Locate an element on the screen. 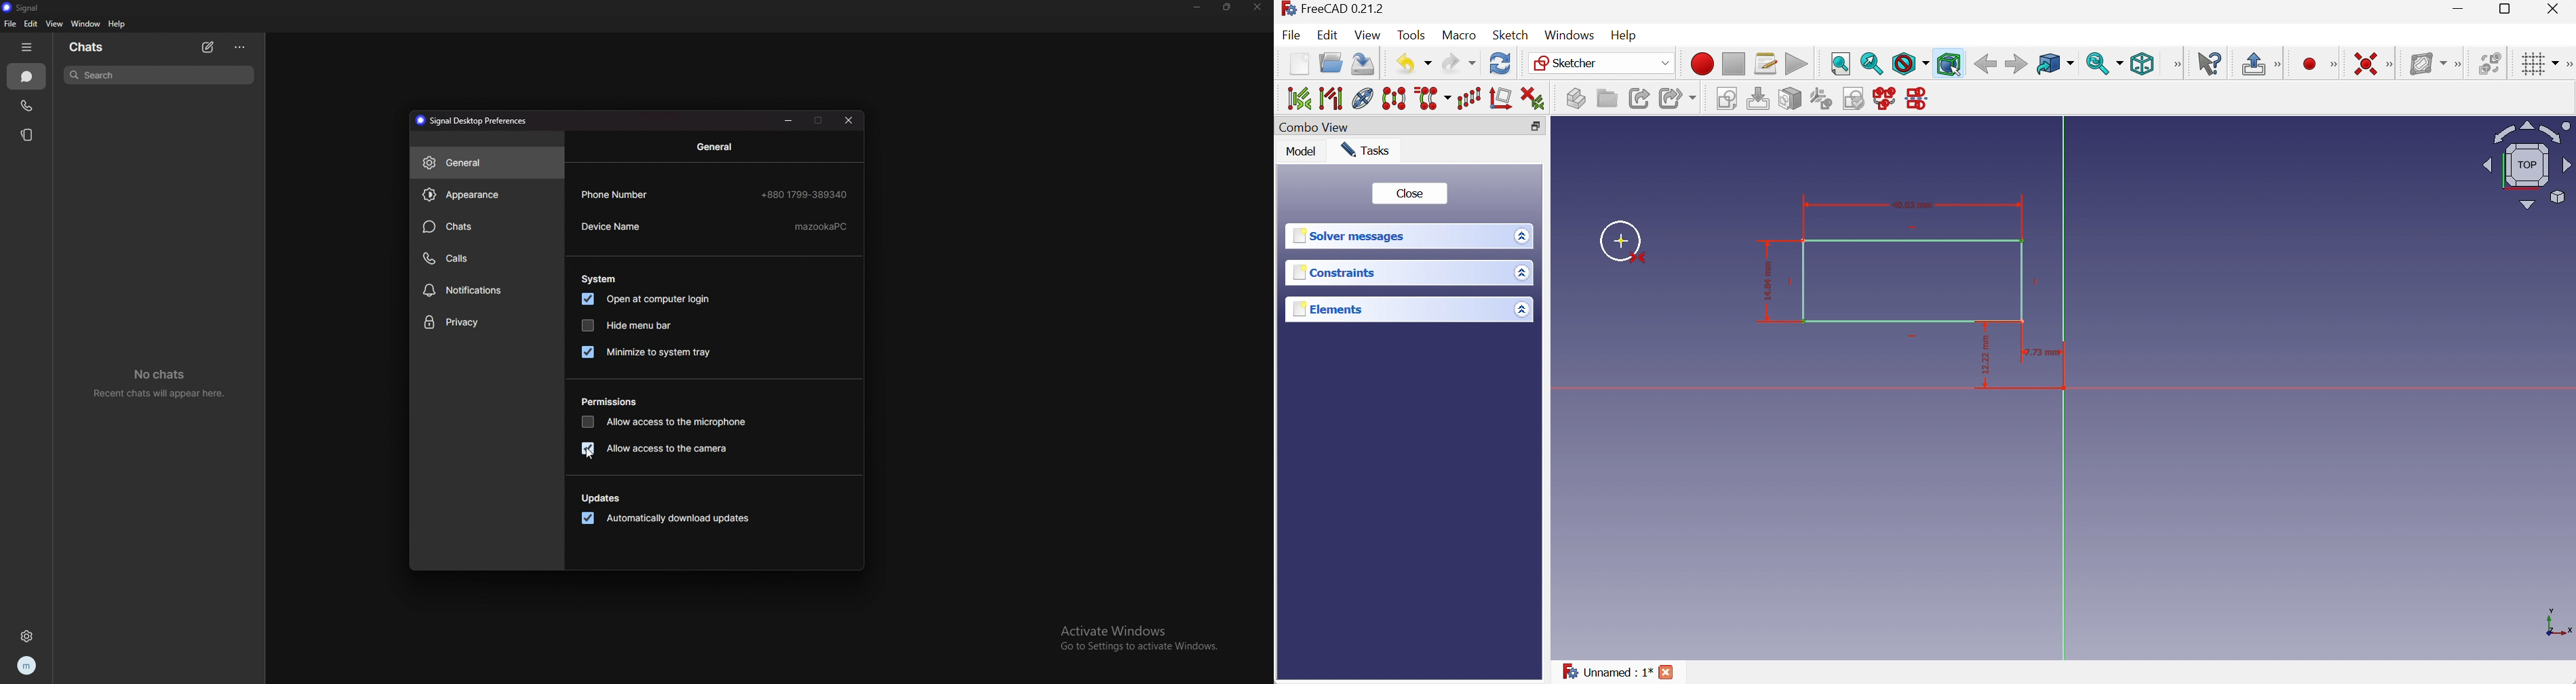 The image size is (2576, 700). rectangular dimension is located at coordinates (2029, 362).